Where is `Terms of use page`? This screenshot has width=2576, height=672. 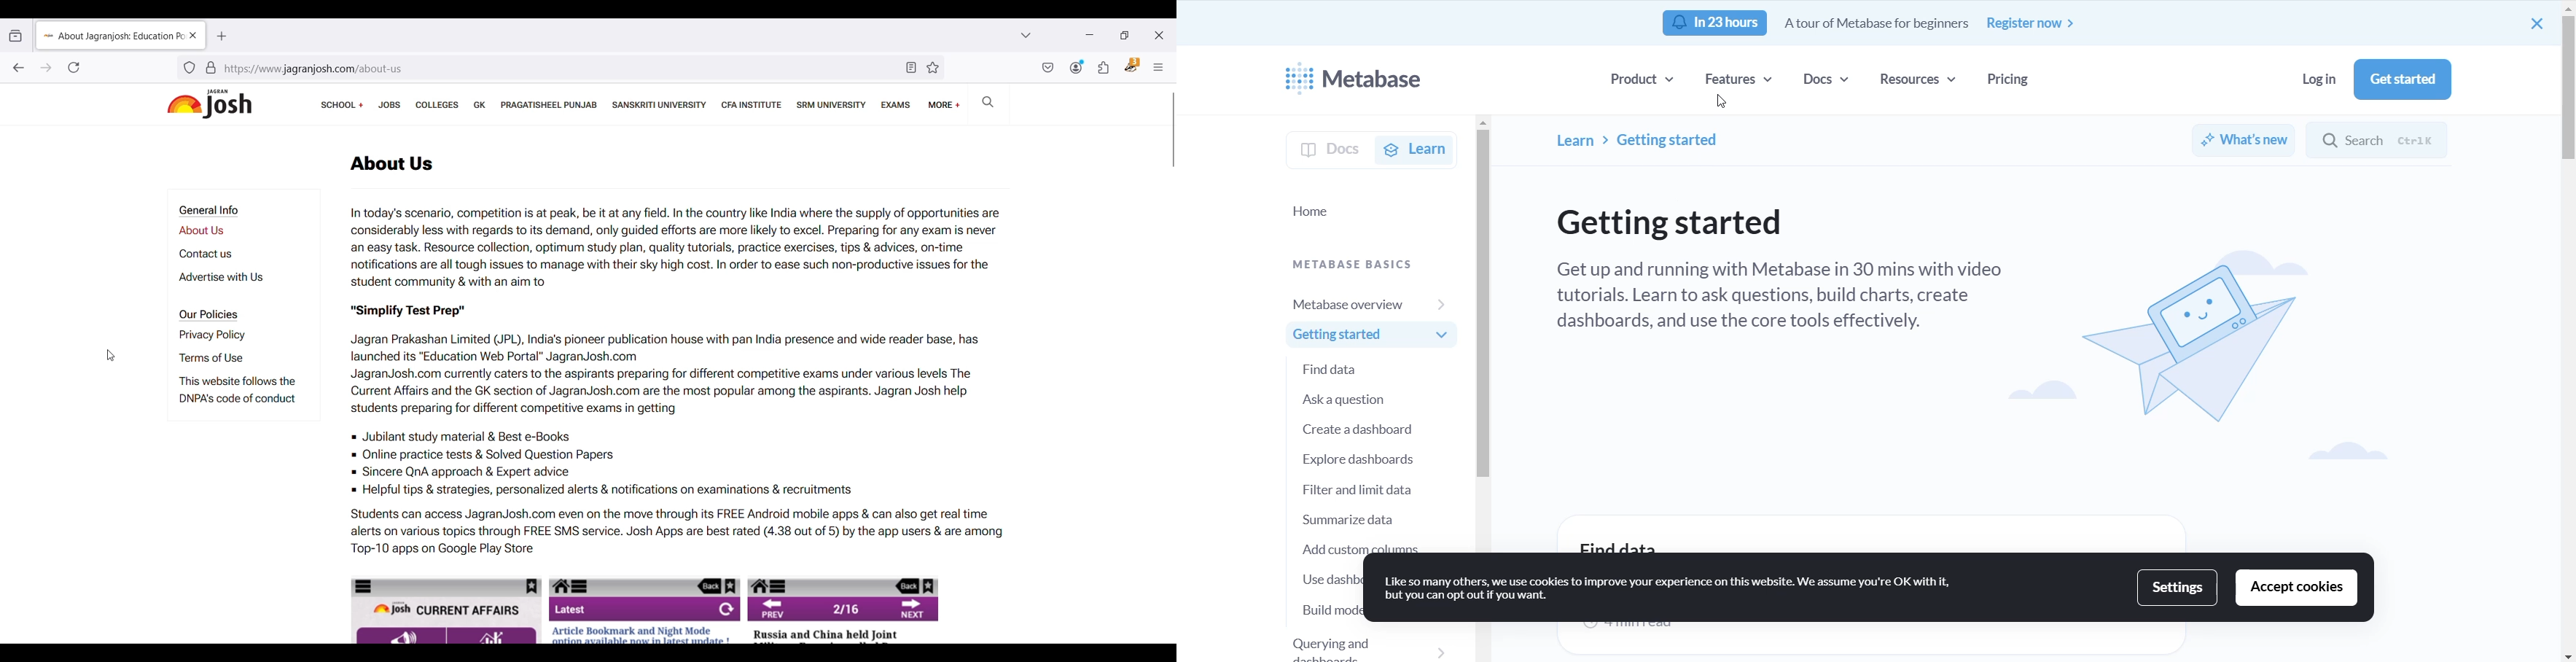
Terms of use page is located at coordinates (229, 360).